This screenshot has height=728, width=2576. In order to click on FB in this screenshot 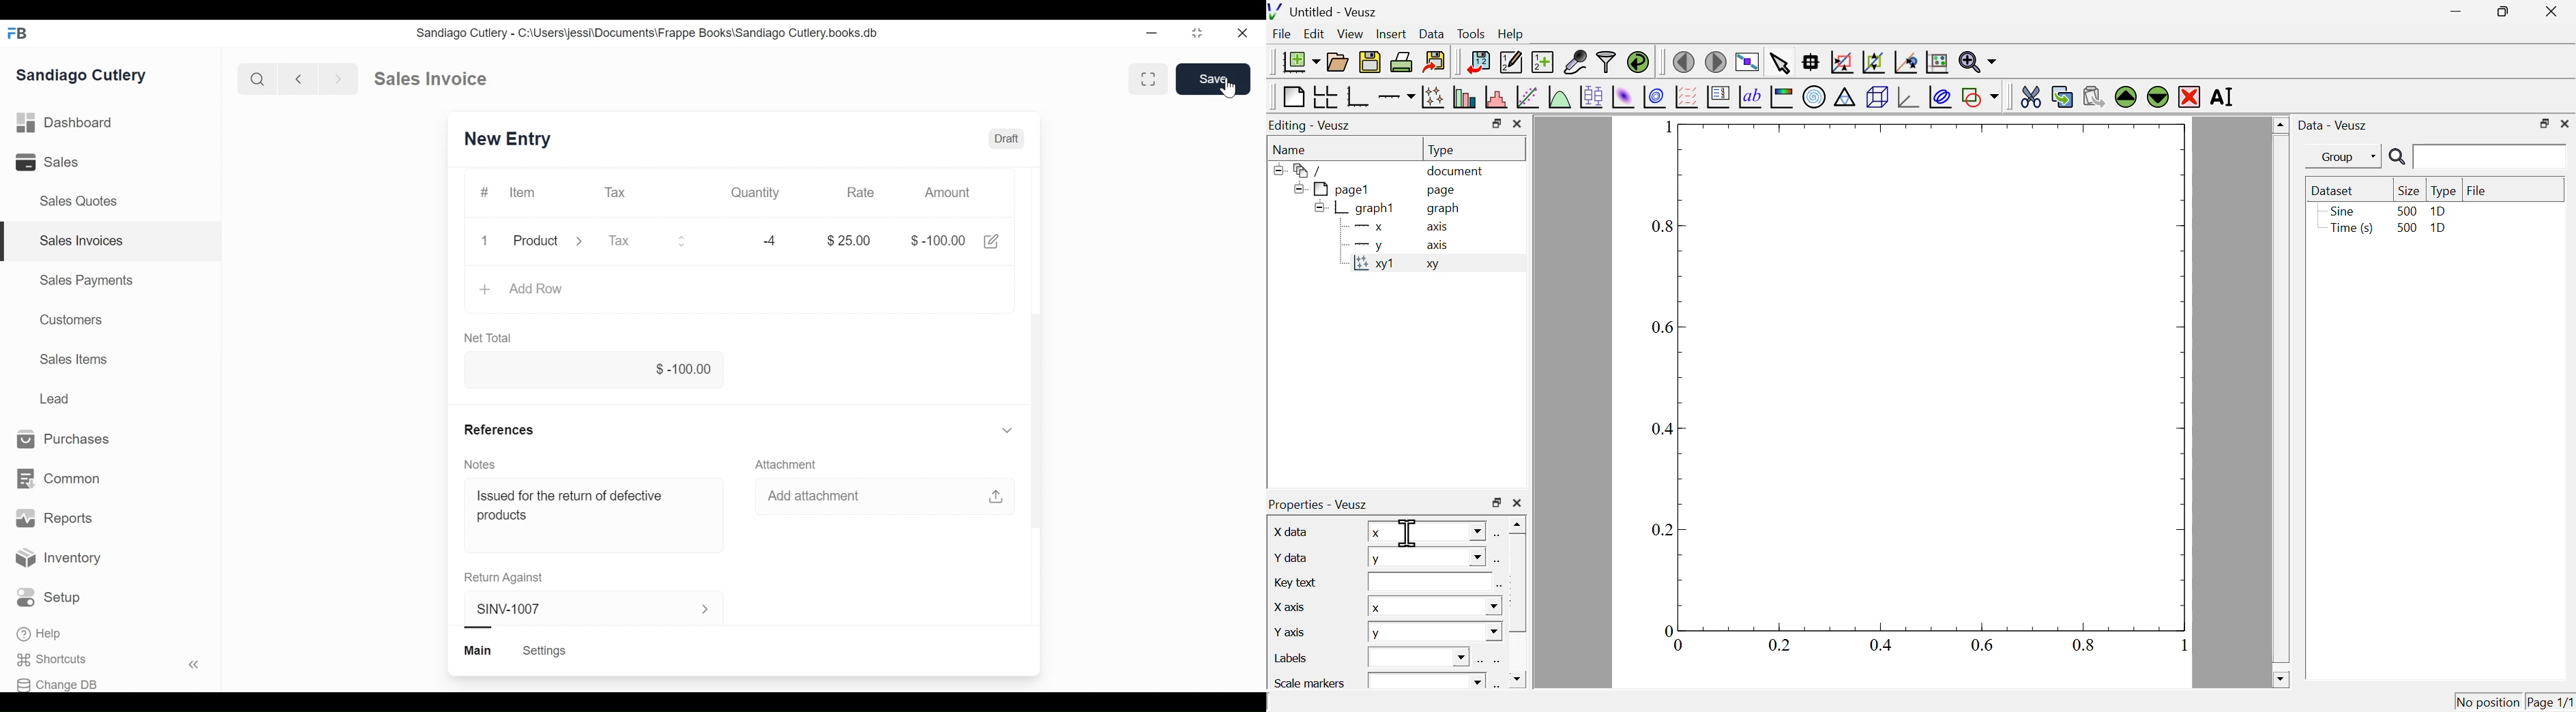, I will do `click(20, 34)`.